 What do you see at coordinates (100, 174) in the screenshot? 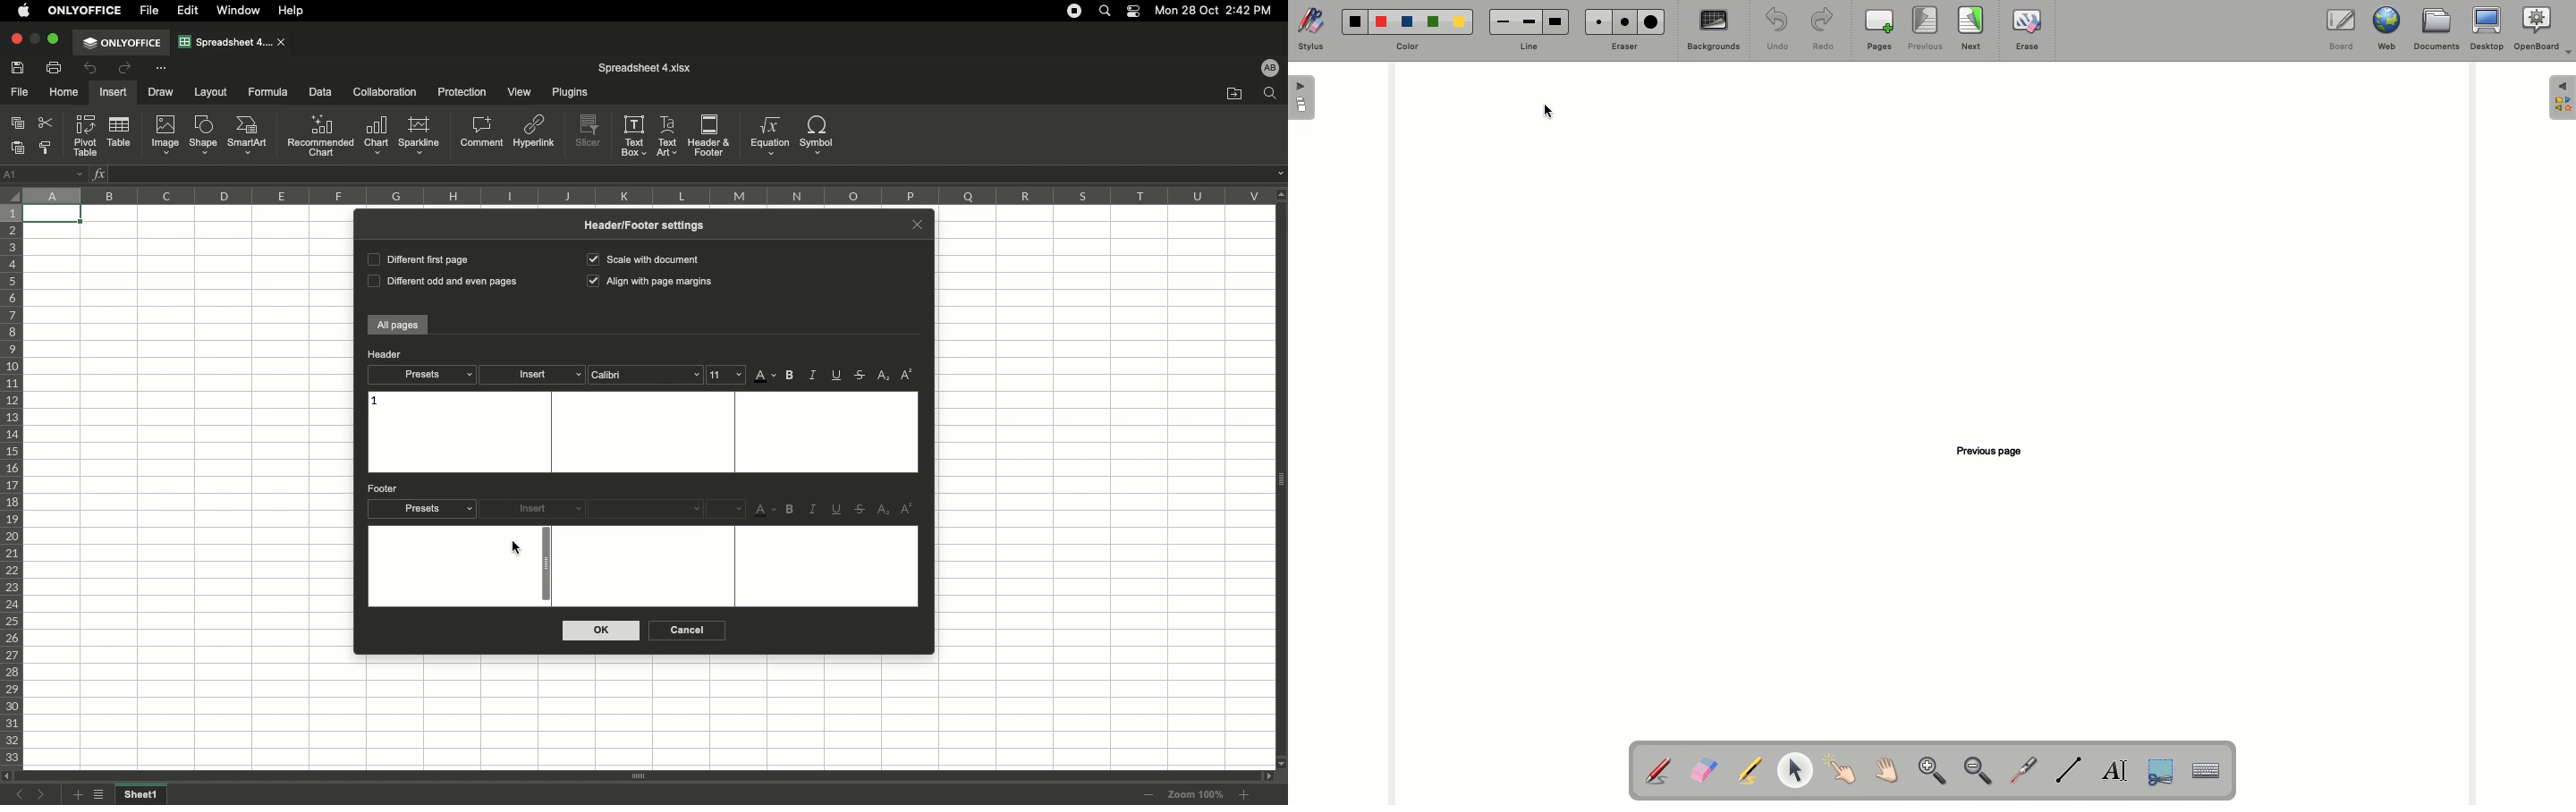
I see `Insert function` at bounding box center [100, 174].